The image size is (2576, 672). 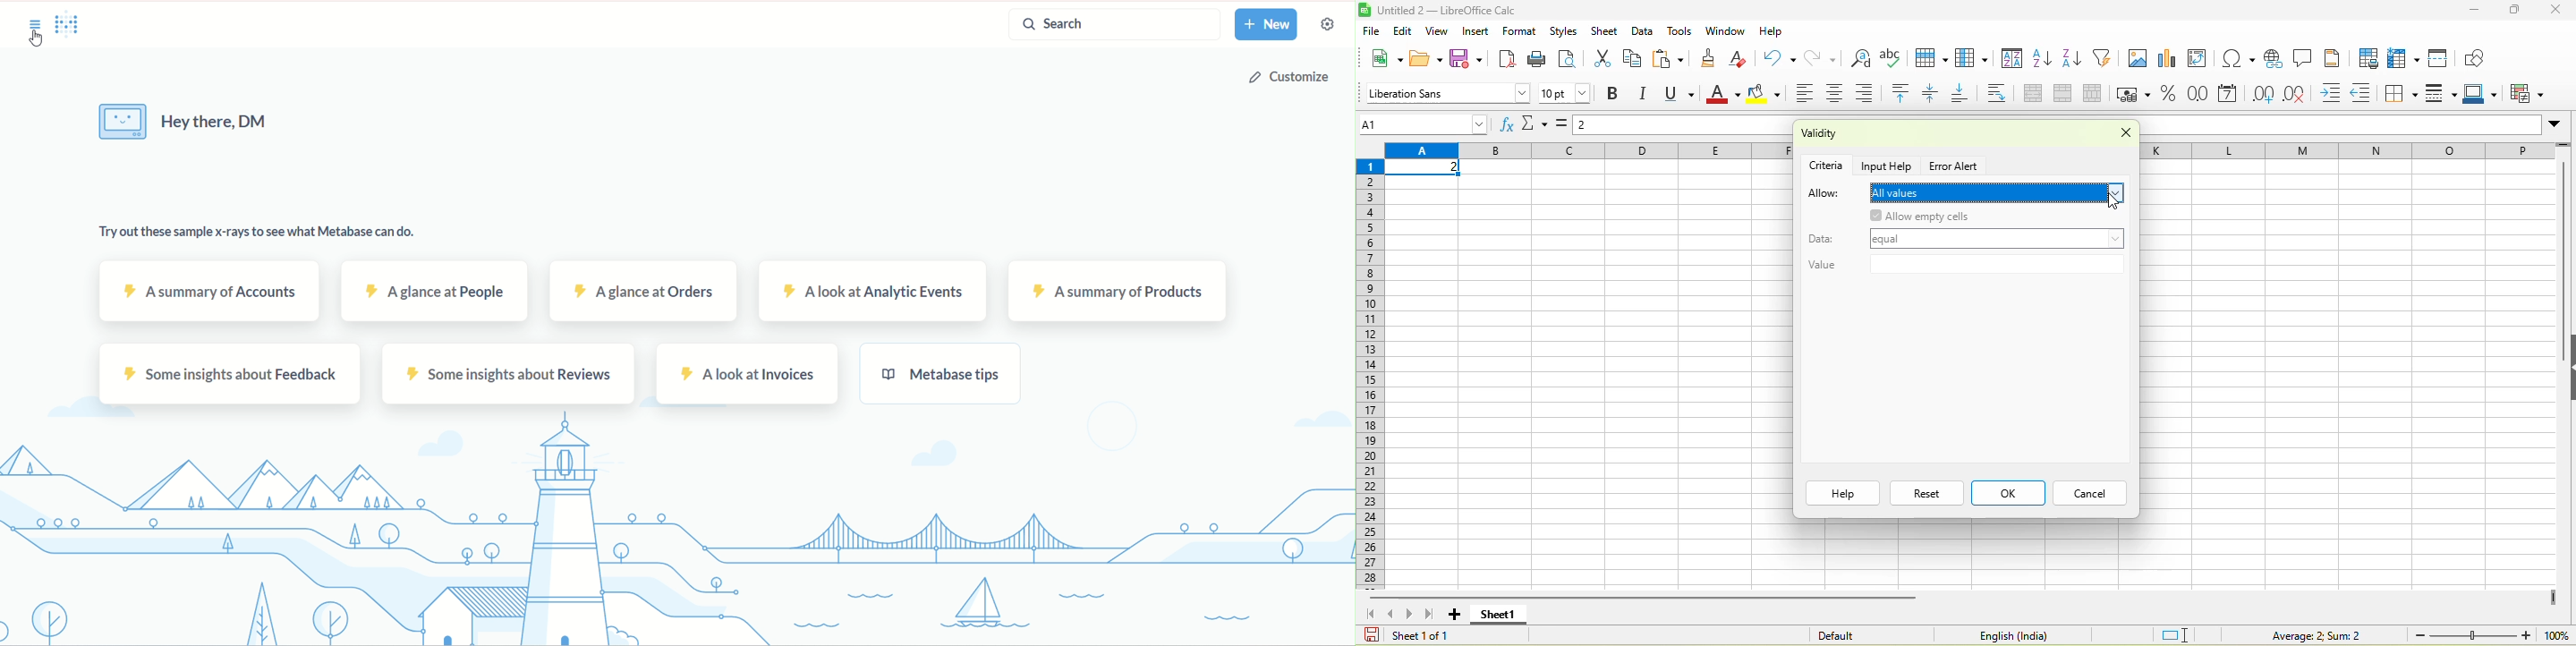 I want to click on name box, so click(x=1425, y=123).